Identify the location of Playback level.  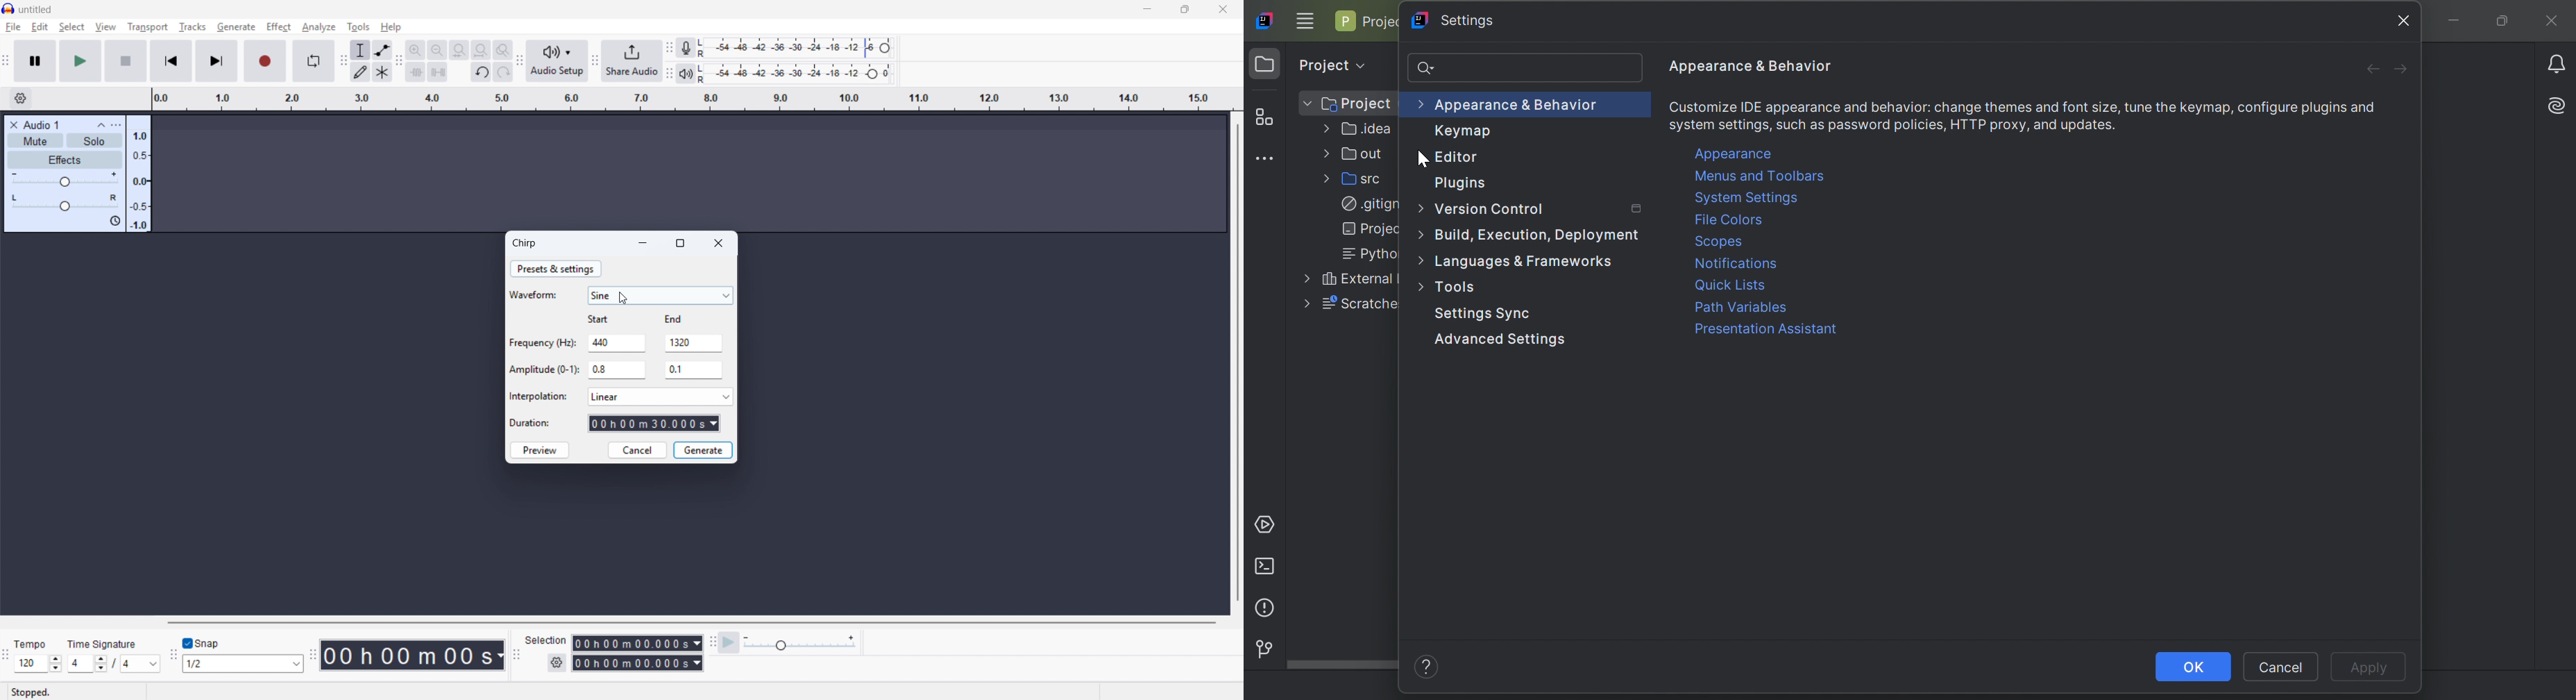
(798, 73).